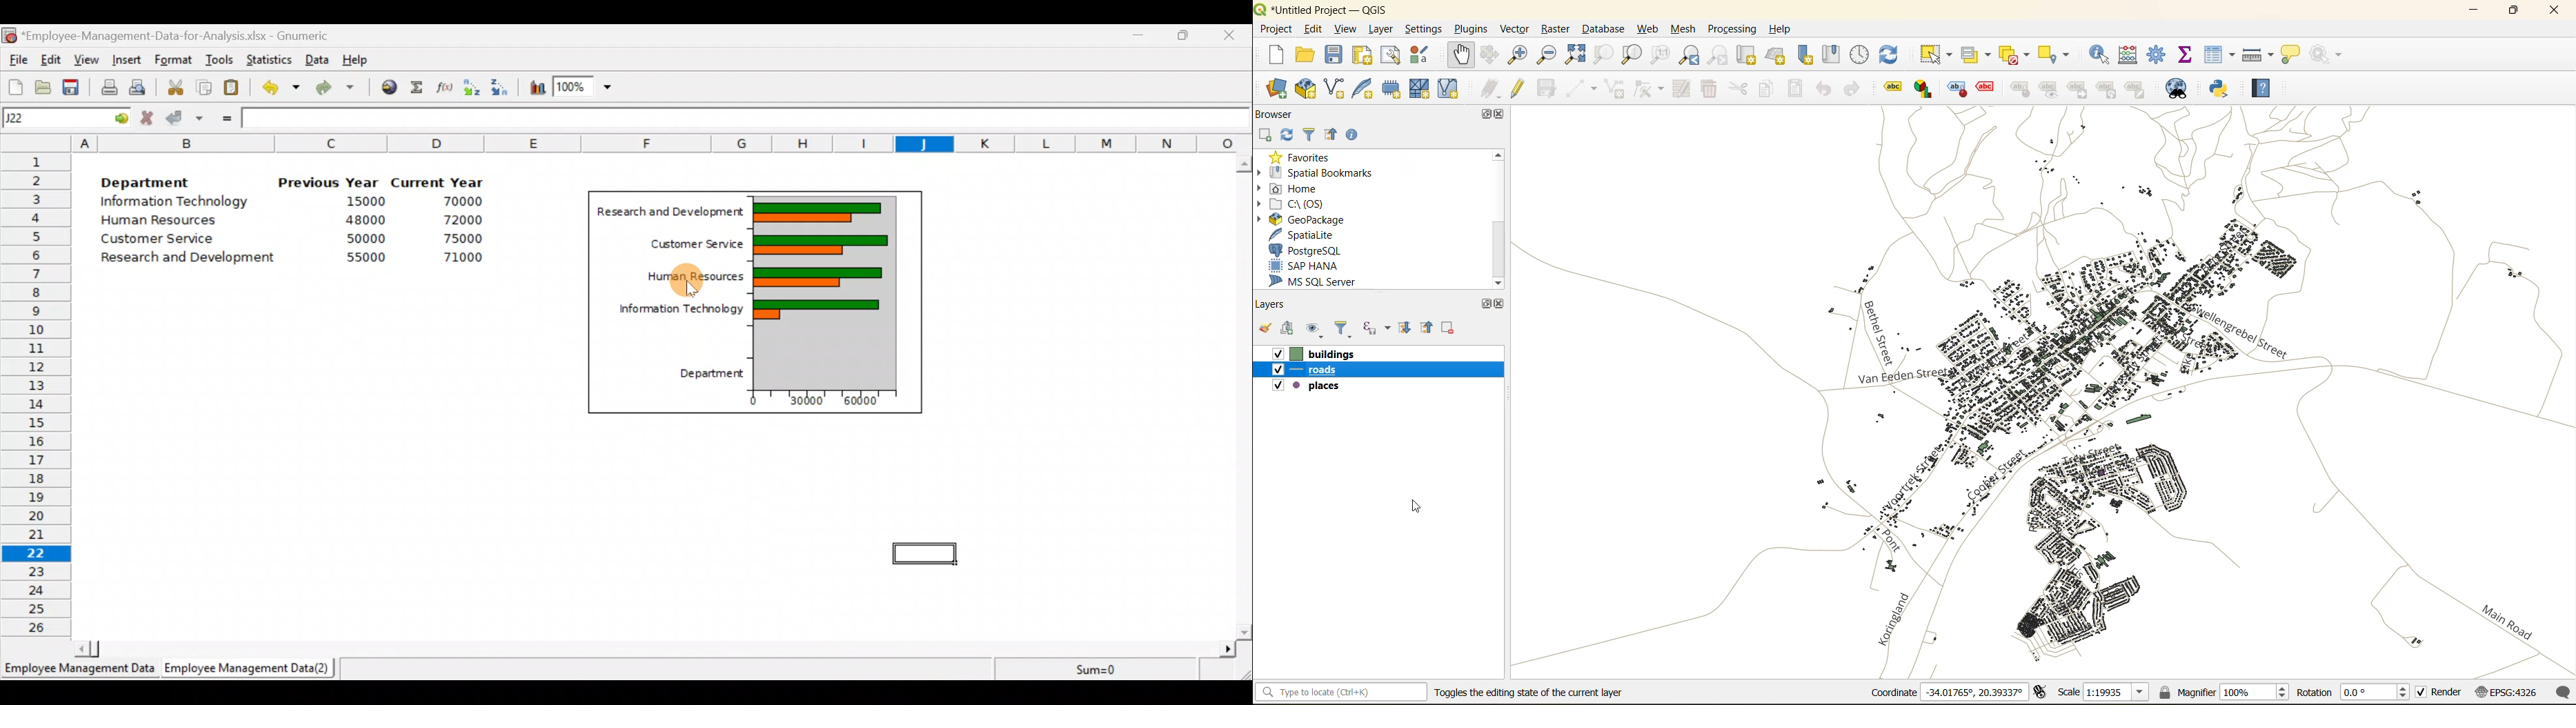 The height and width of the screenshot is (728, 2576). What do you see at coordinates (330, 181) in the screenshot?
I see `Previous Year` at bounding box center [330, 181].